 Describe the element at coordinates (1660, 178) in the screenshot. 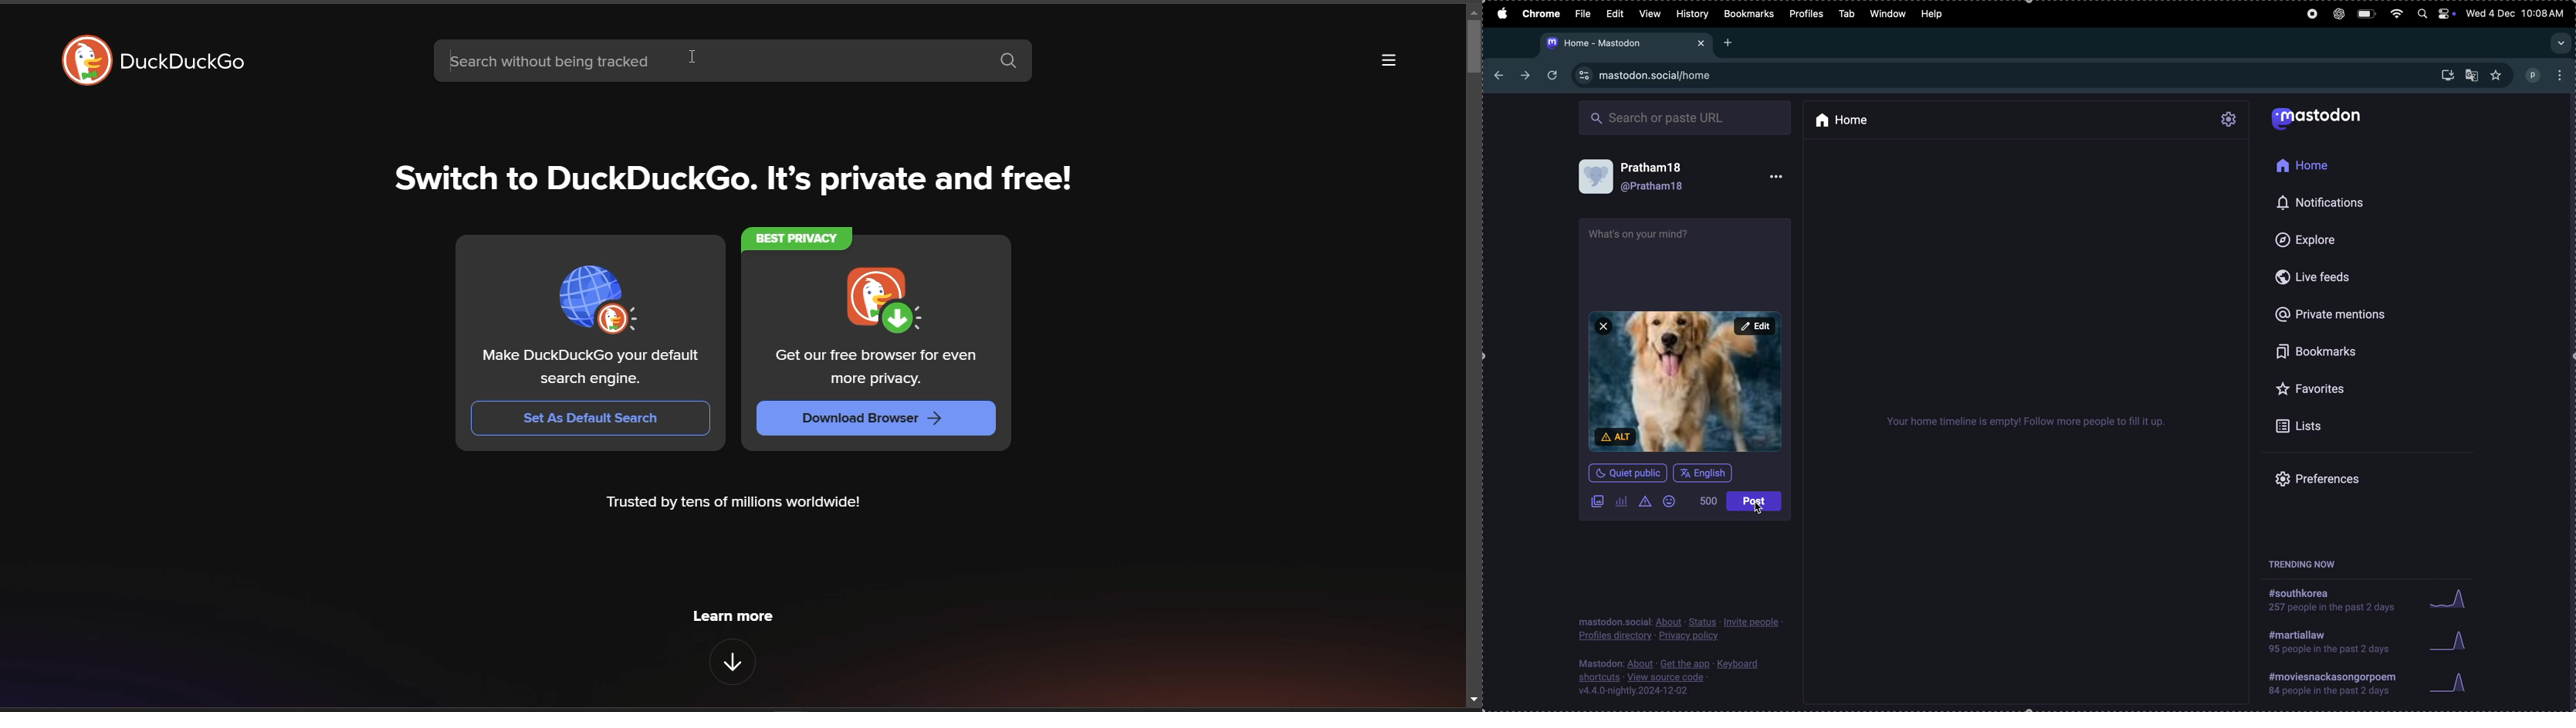

I see `Account` at that location.